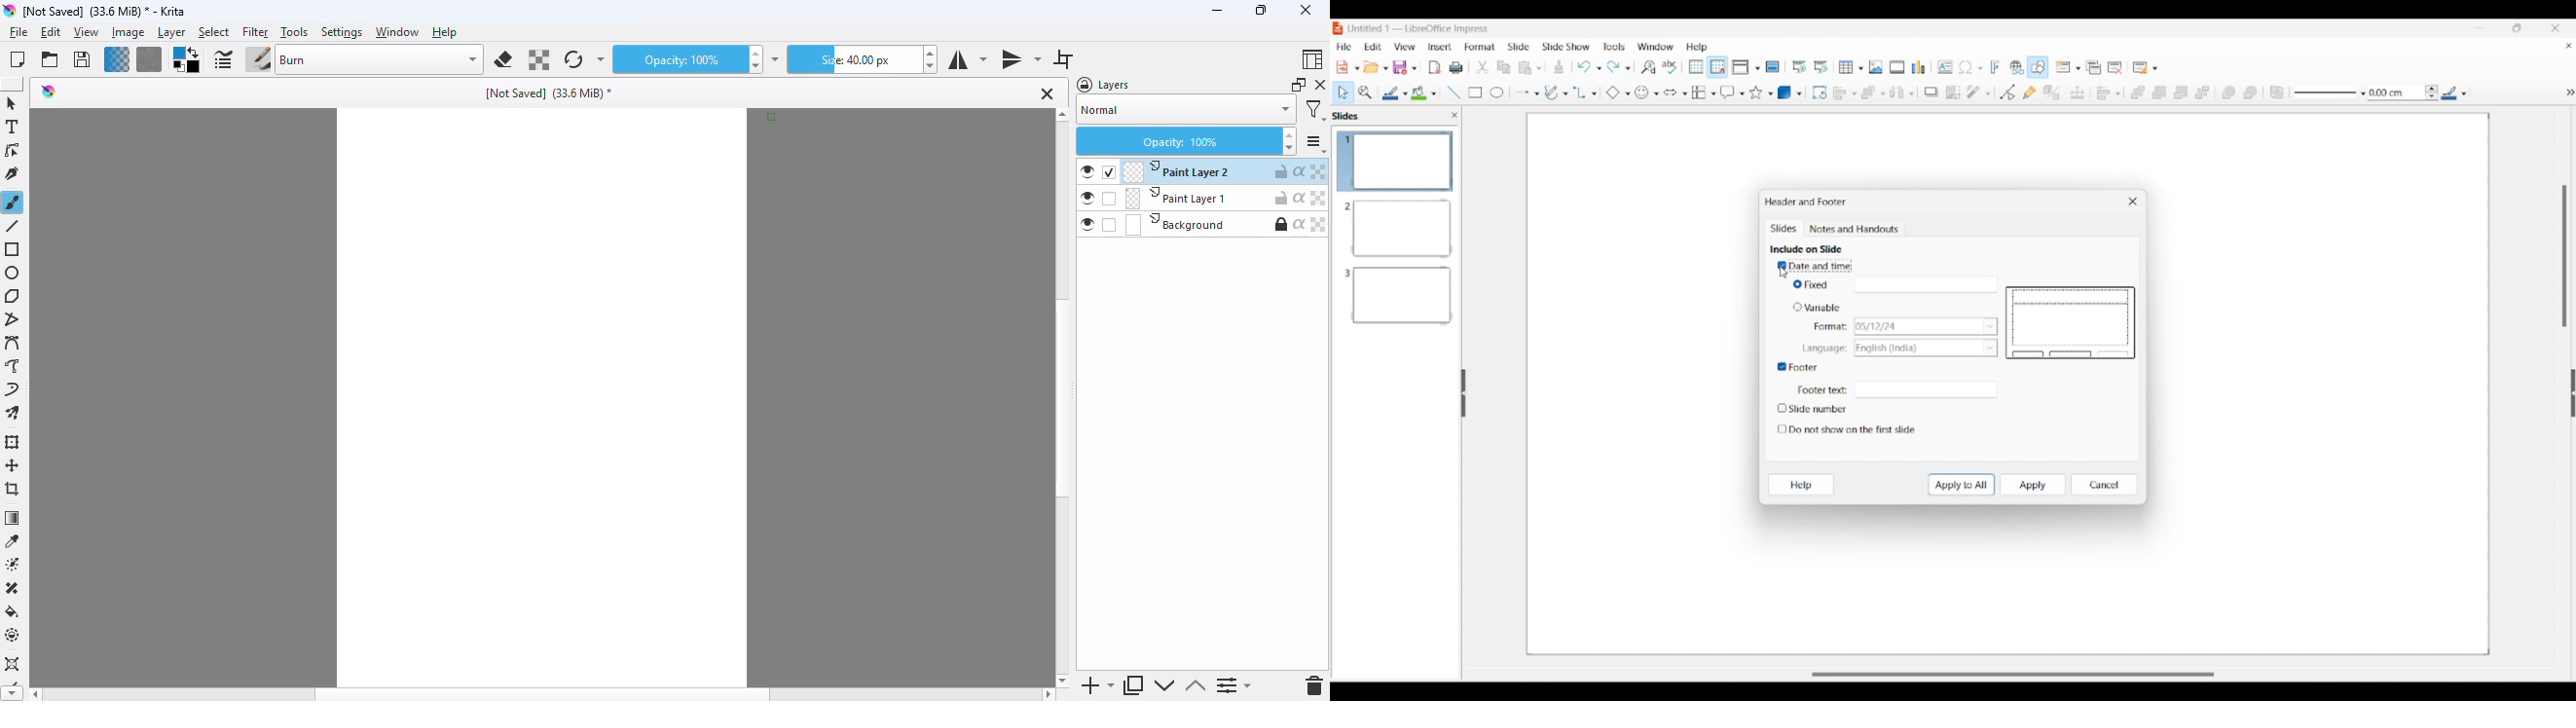 The width and height of the screenshot is (2576, 728). What do you see at coordinates (1433, 69) in the screenshot?
I see `File` at bounding box center [1433, 69].